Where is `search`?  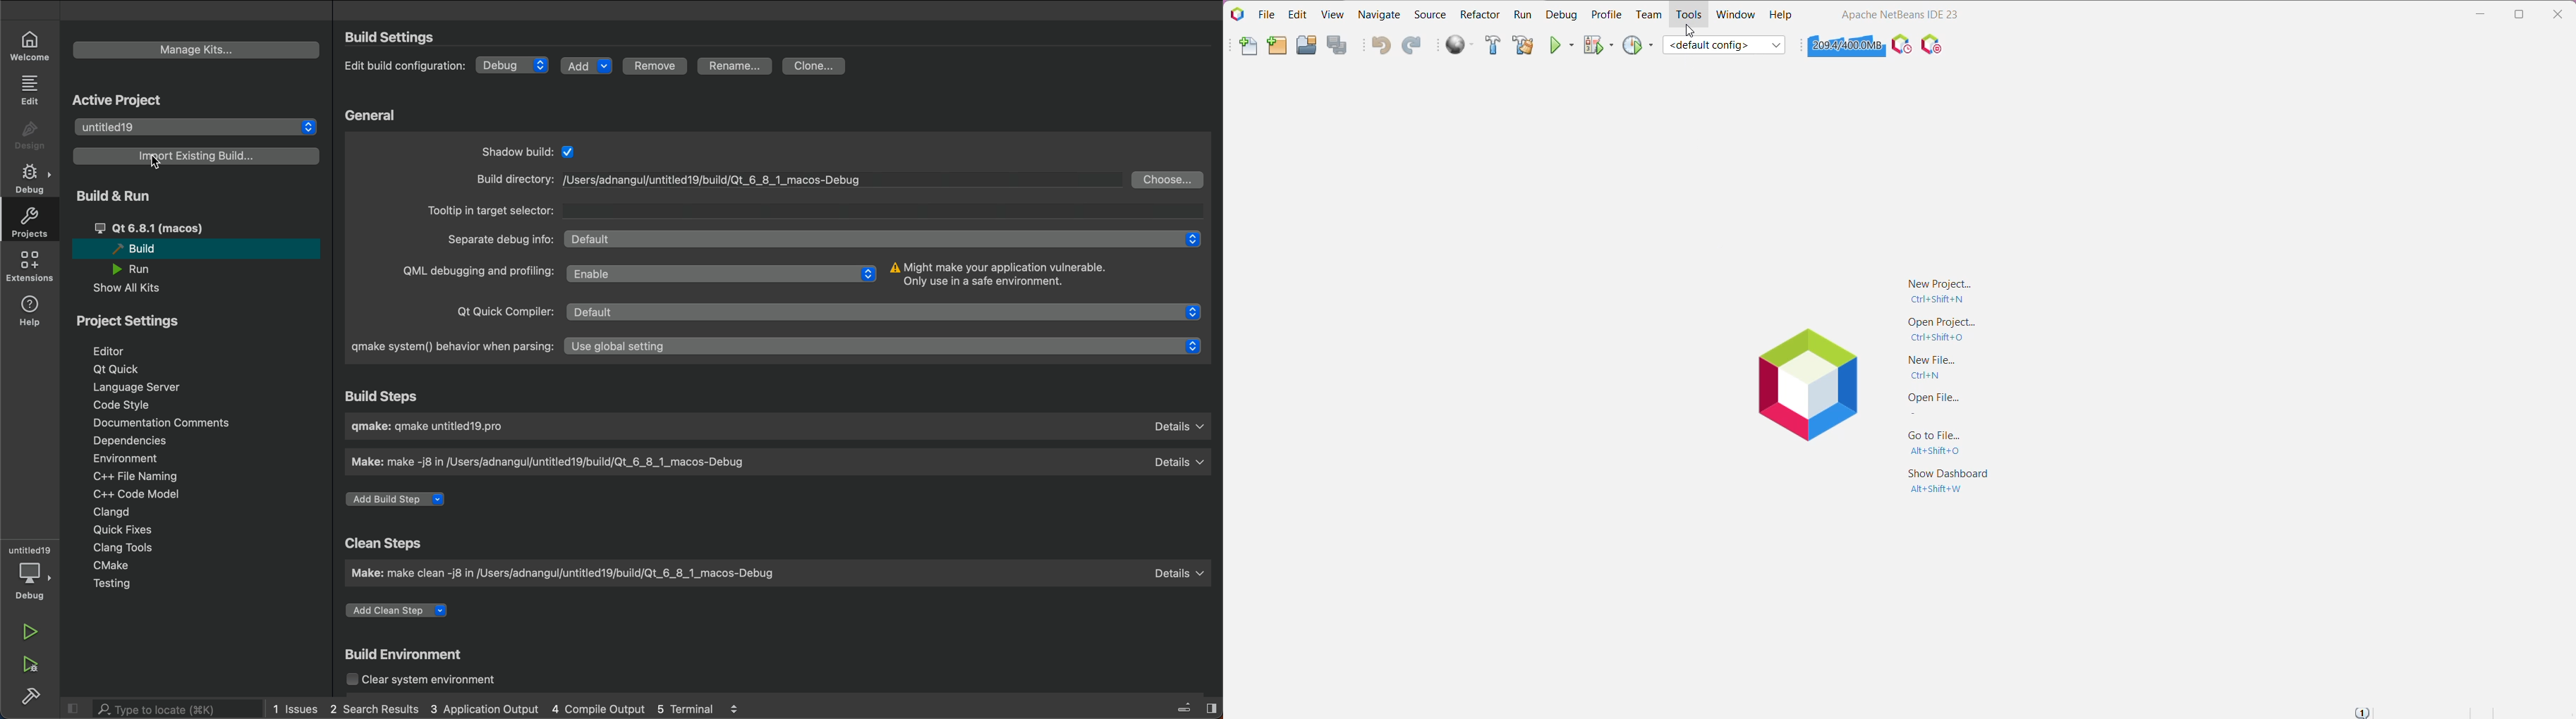
search is located at coordinates (167, 709).